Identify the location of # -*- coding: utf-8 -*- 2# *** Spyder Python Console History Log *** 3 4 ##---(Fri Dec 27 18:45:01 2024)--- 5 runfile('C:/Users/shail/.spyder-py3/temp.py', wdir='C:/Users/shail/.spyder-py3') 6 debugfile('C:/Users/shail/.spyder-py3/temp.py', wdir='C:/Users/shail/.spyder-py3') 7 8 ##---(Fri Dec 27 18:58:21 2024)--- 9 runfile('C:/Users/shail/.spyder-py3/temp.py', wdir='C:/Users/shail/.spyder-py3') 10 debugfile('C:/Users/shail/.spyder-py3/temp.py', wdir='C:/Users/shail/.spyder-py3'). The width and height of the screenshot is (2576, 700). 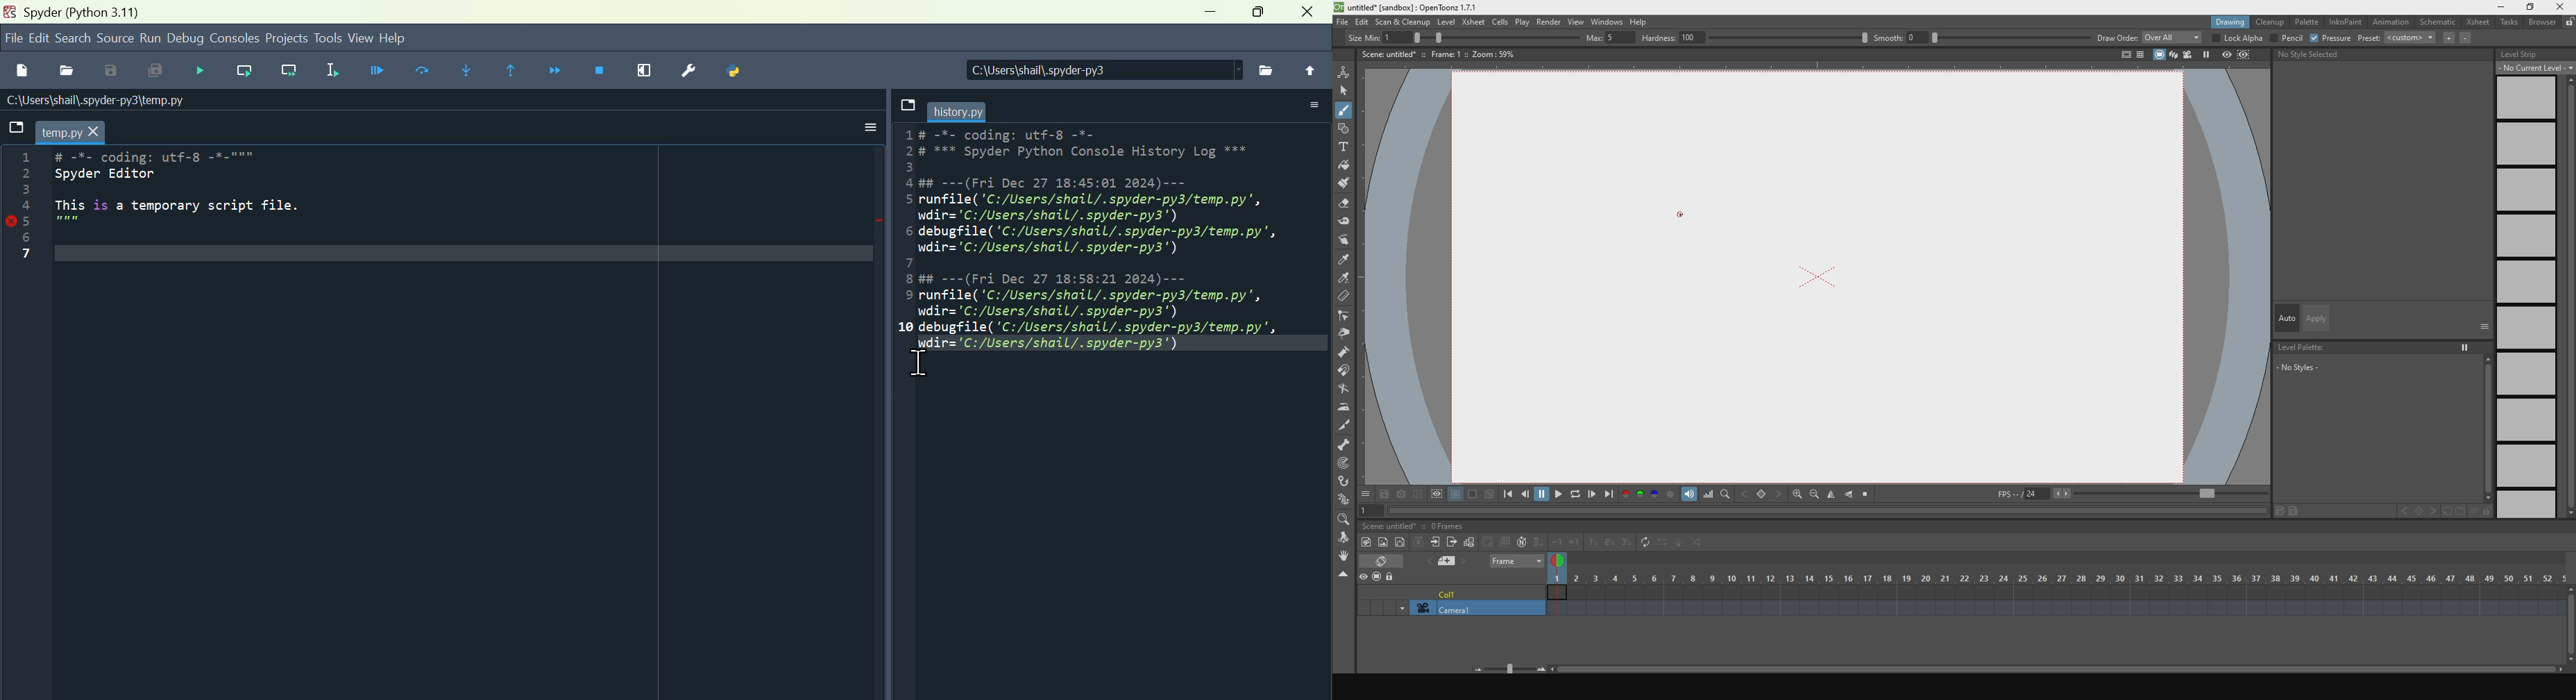
(1110, 243).